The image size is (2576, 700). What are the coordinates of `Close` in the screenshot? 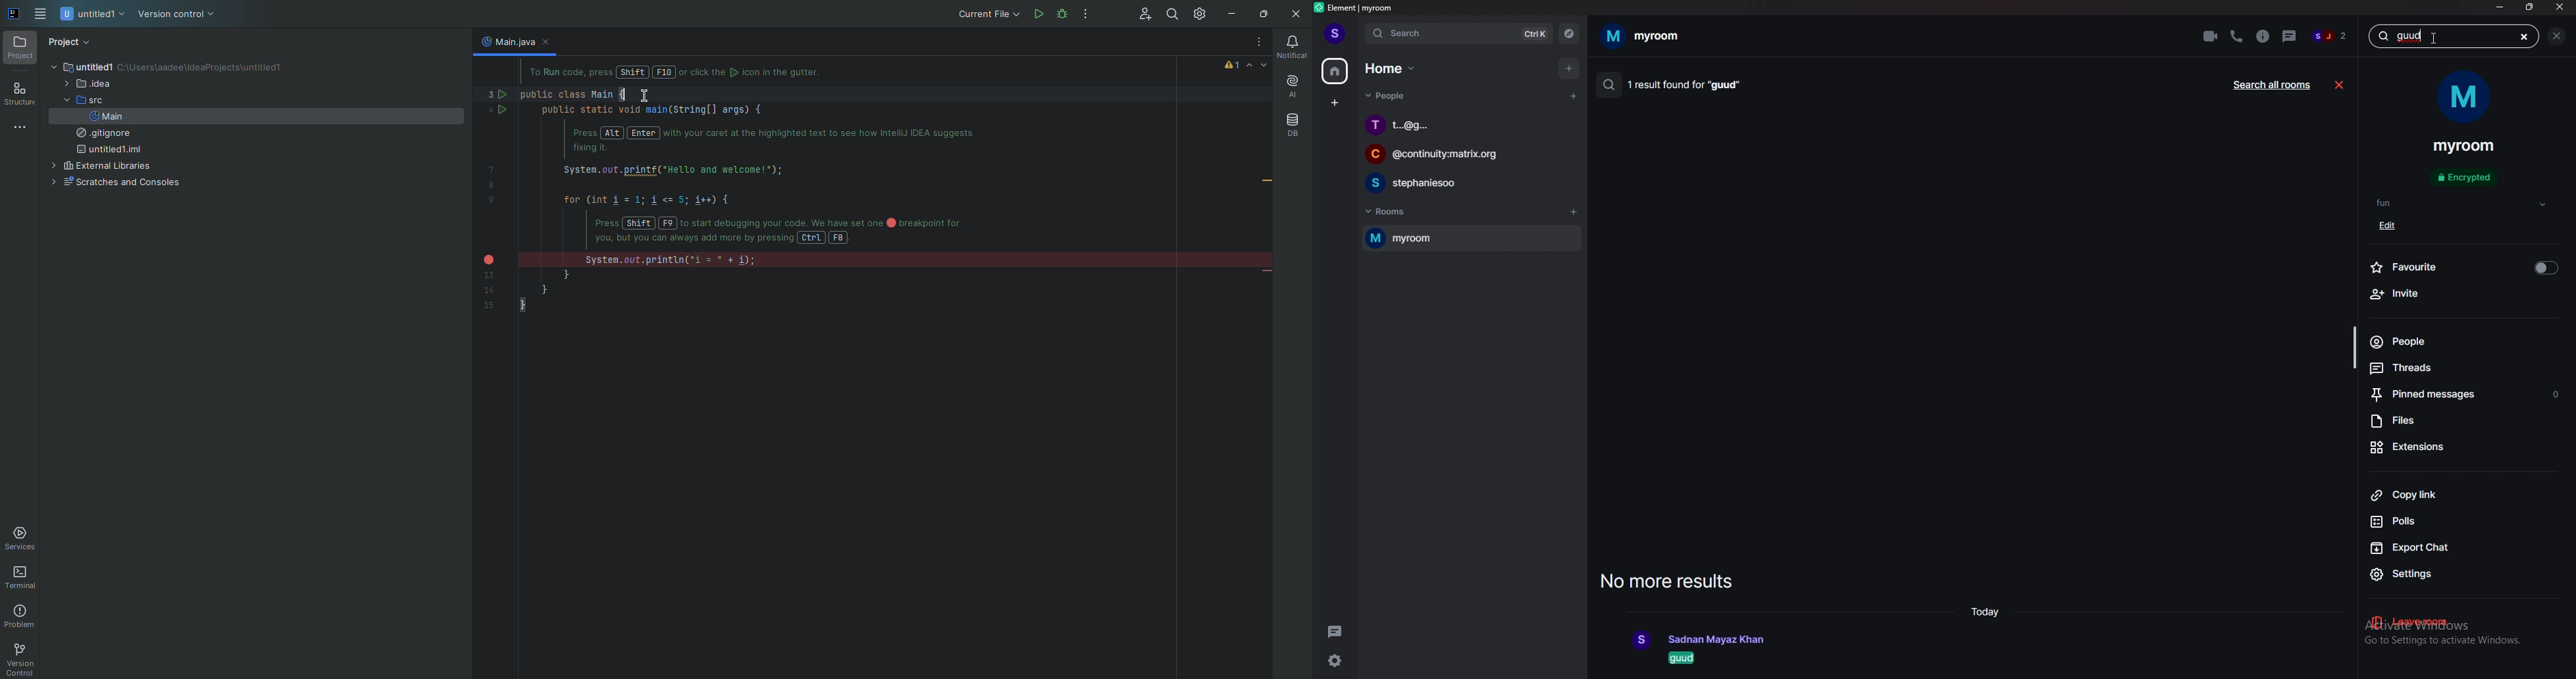 It's located at (1293, 14).